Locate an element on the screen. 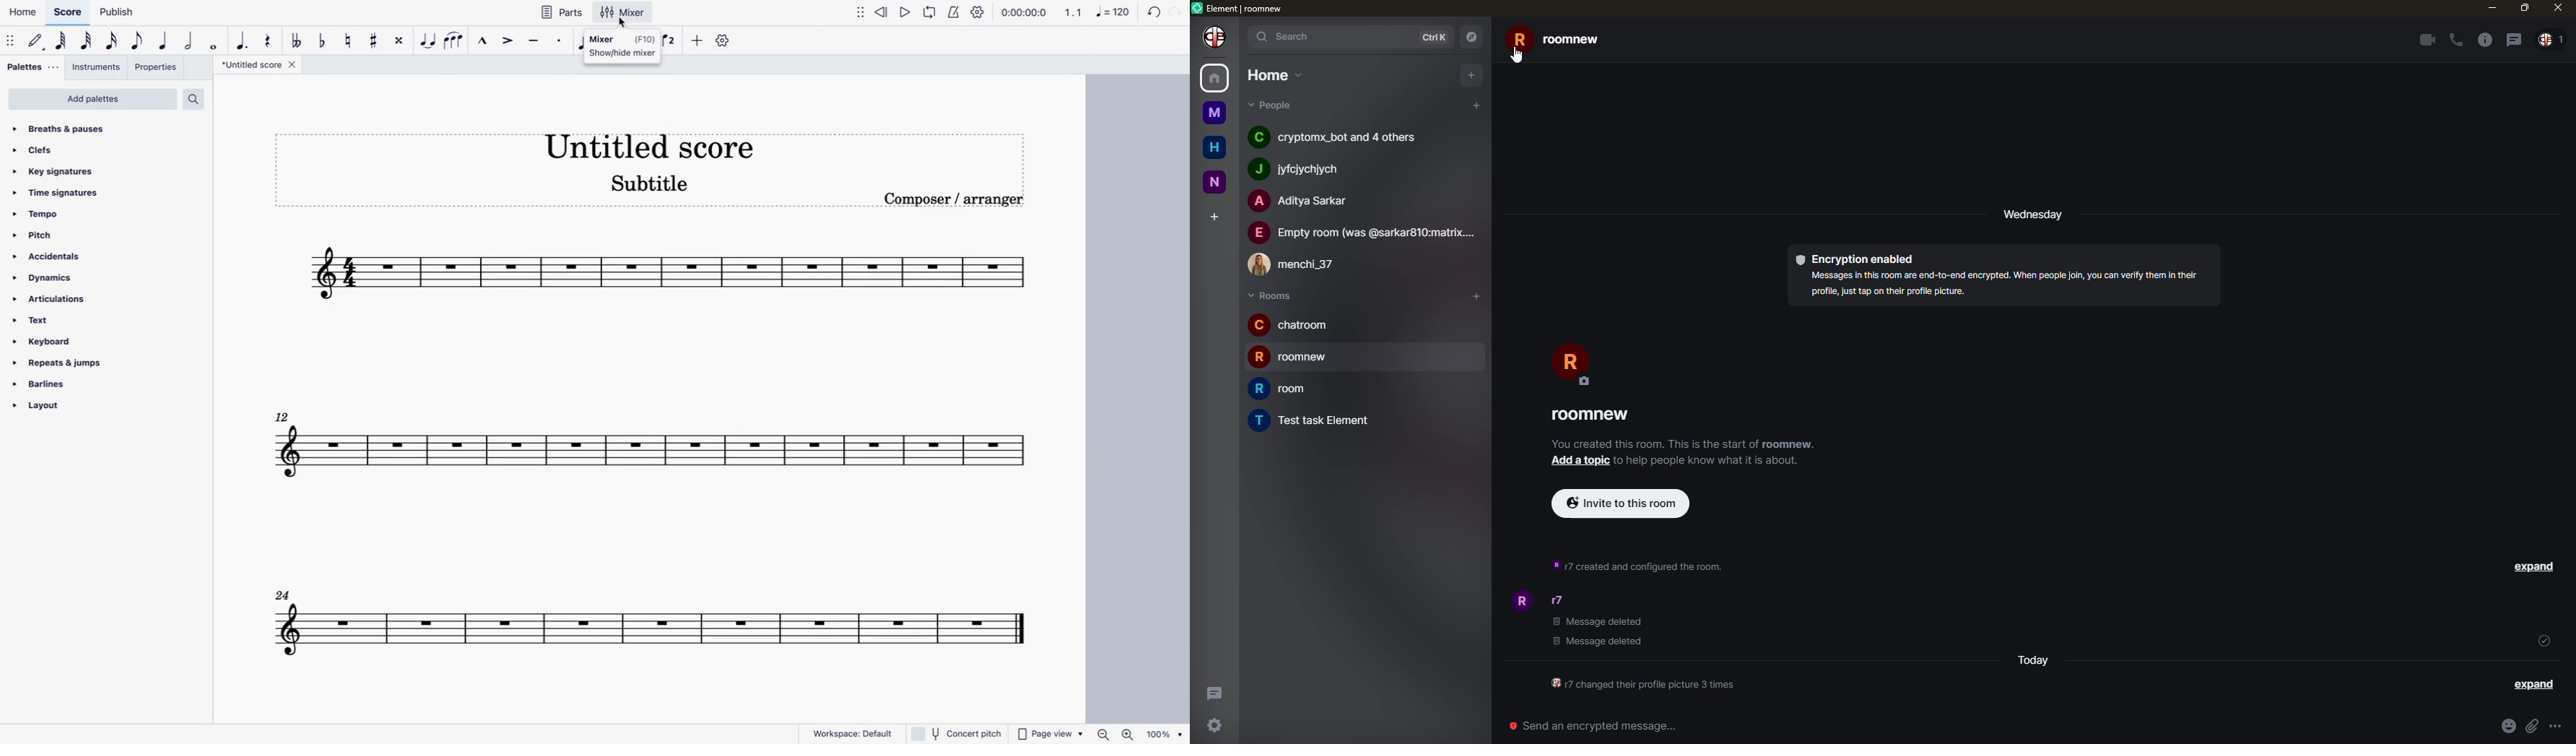  search is located at coordinates (1289, 38).